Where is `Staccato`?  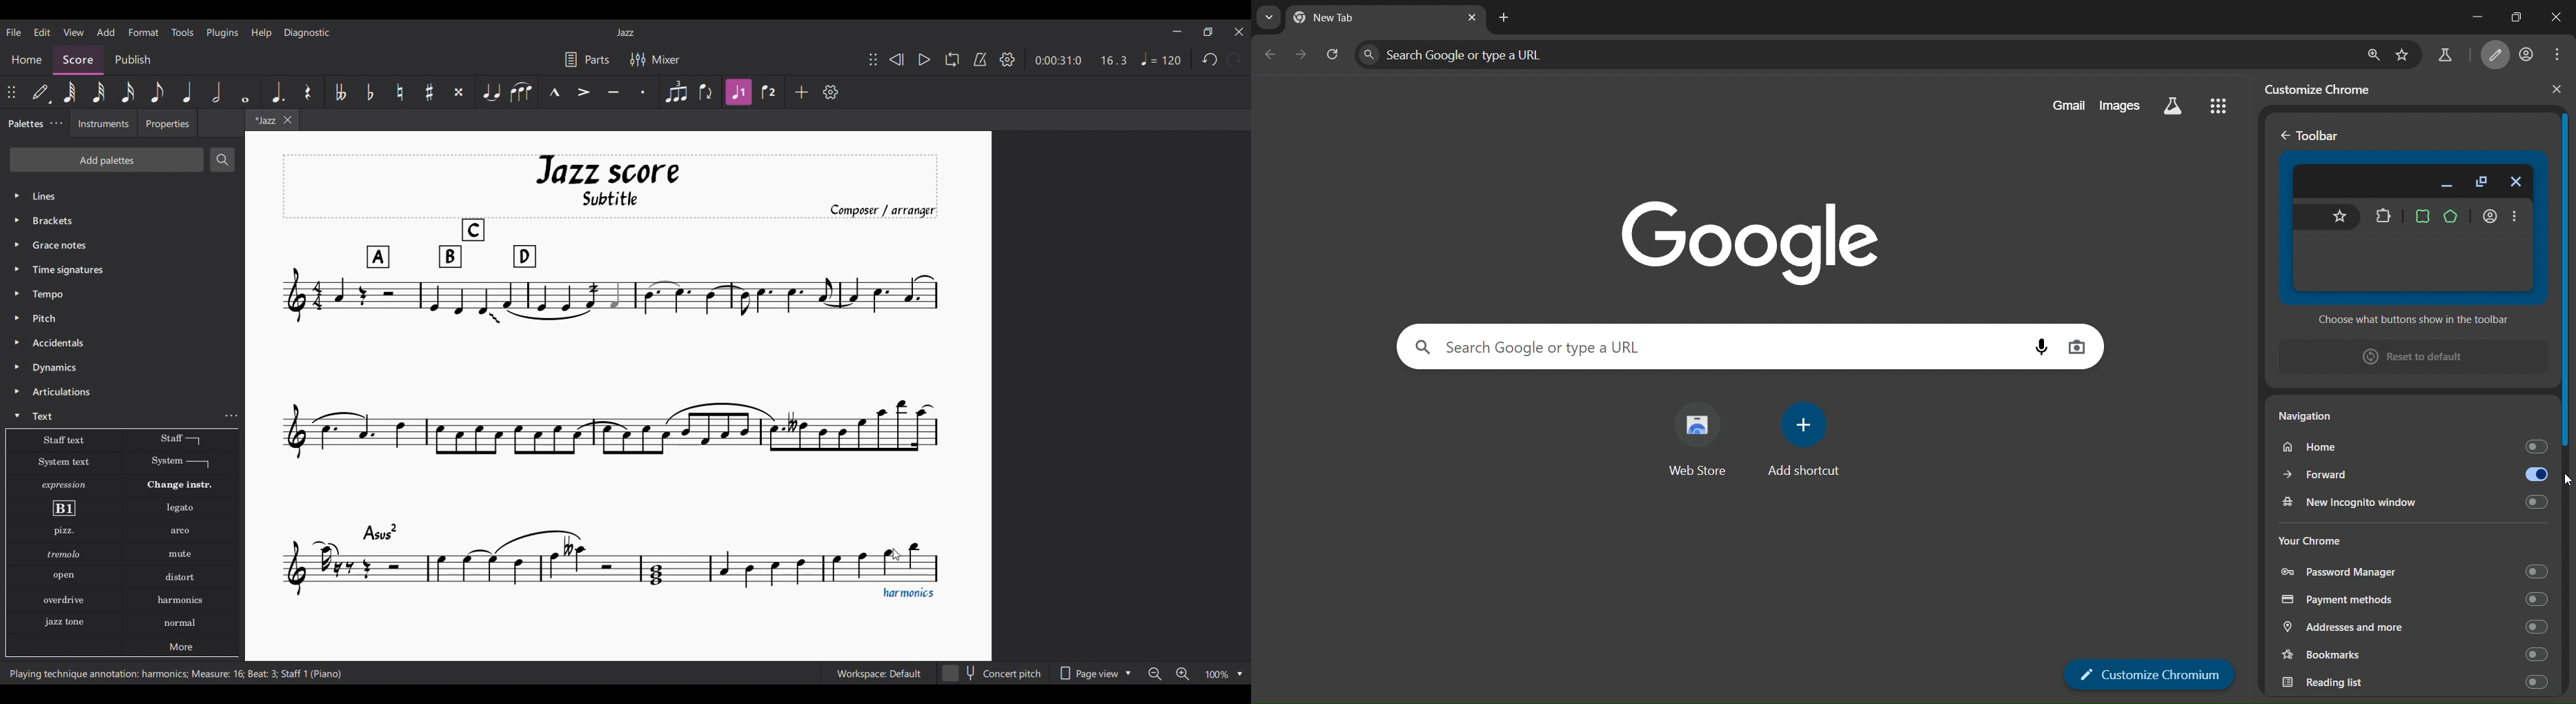
Staccato is located at coordinates (644, 92).